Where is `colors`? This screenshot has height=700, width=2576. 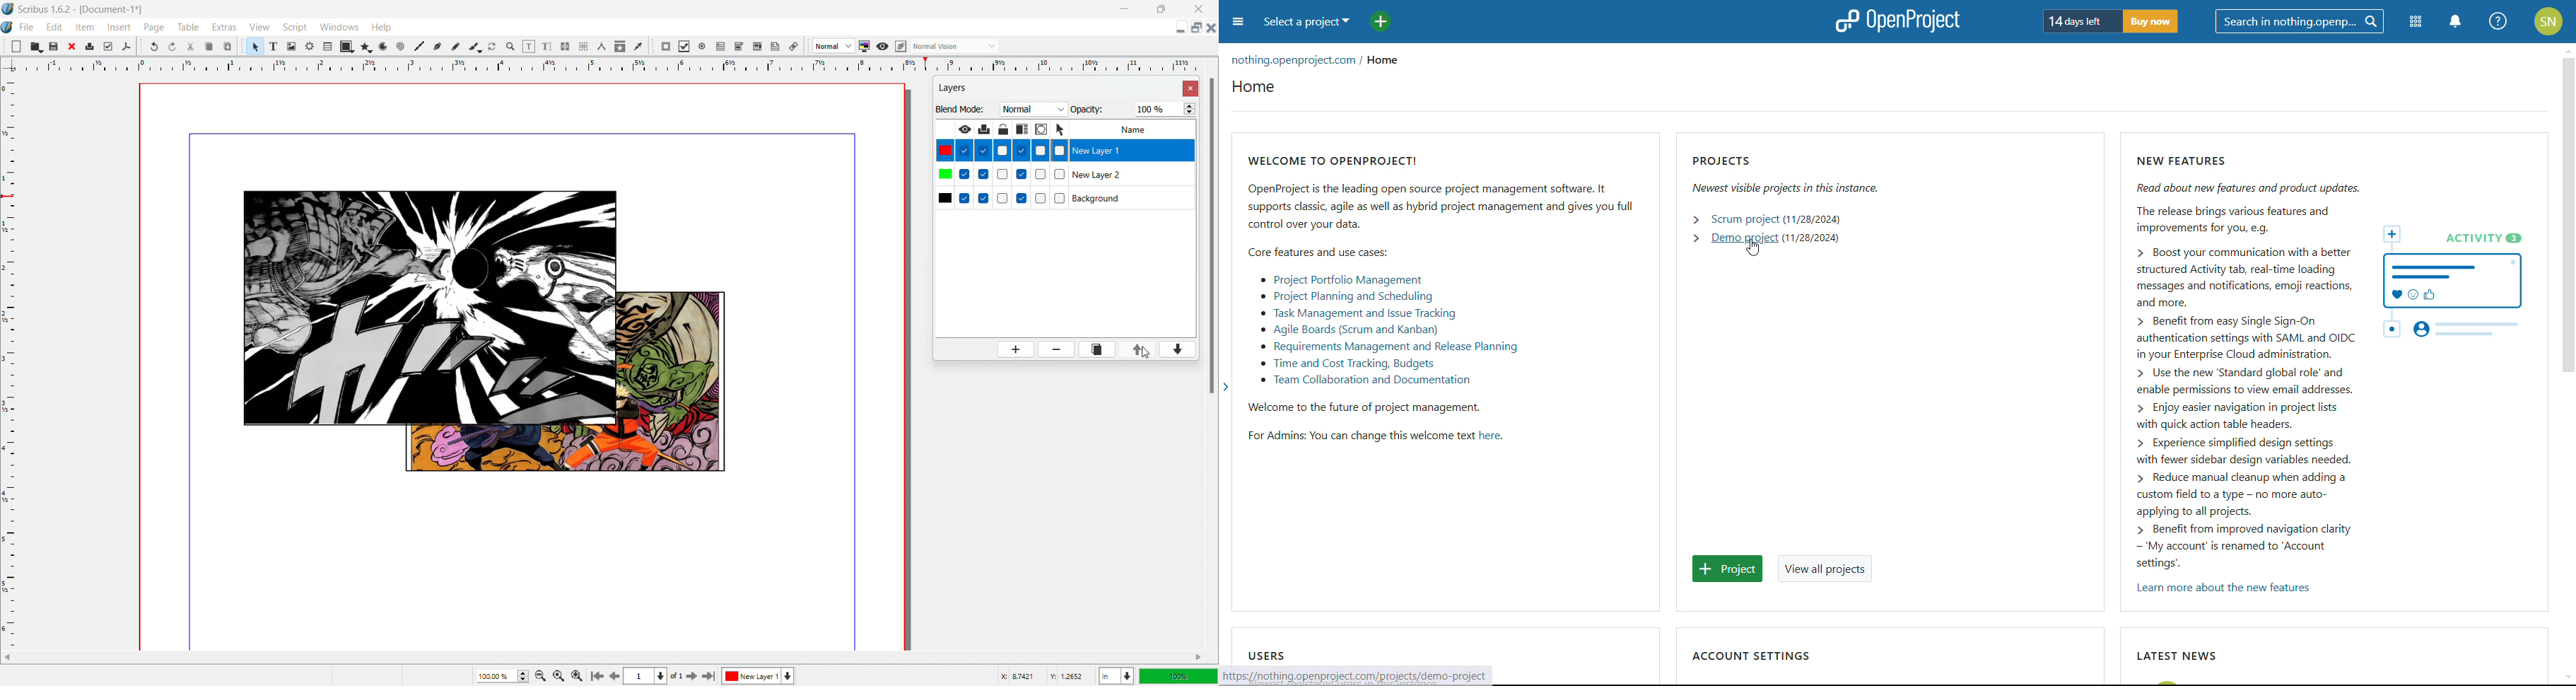 colors is located at coordinates (945, 173).